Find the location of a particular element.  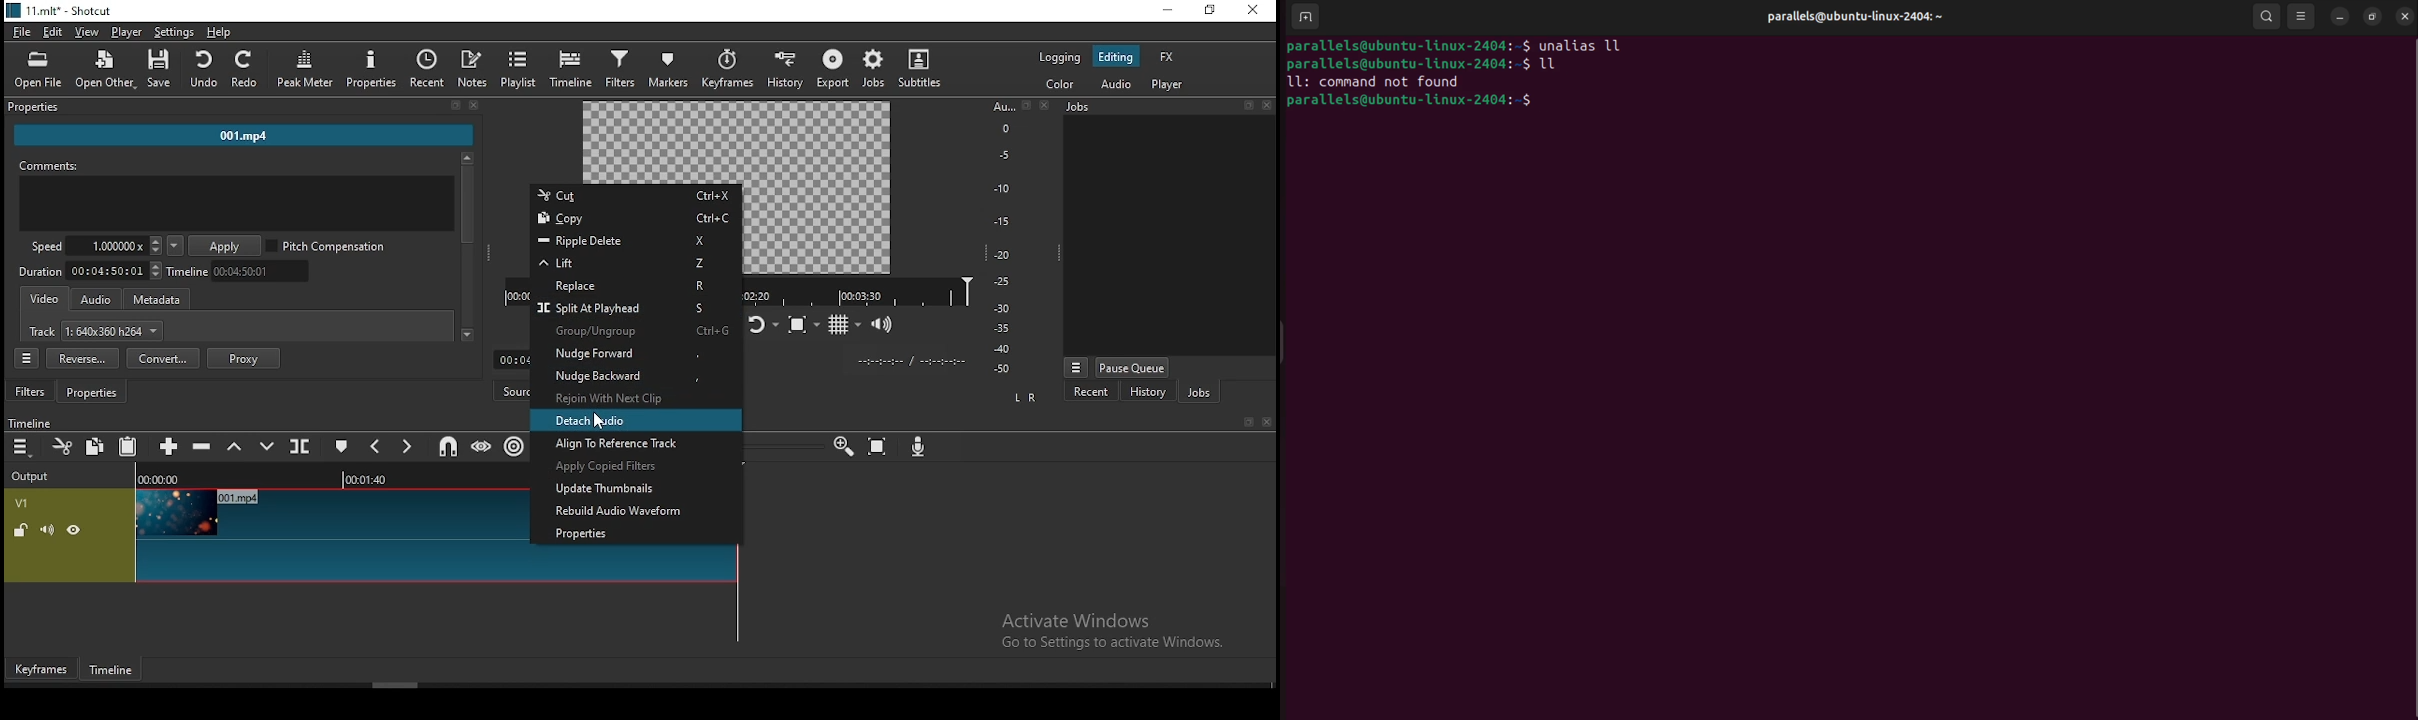

timeline is located at coordinates (243, 272).